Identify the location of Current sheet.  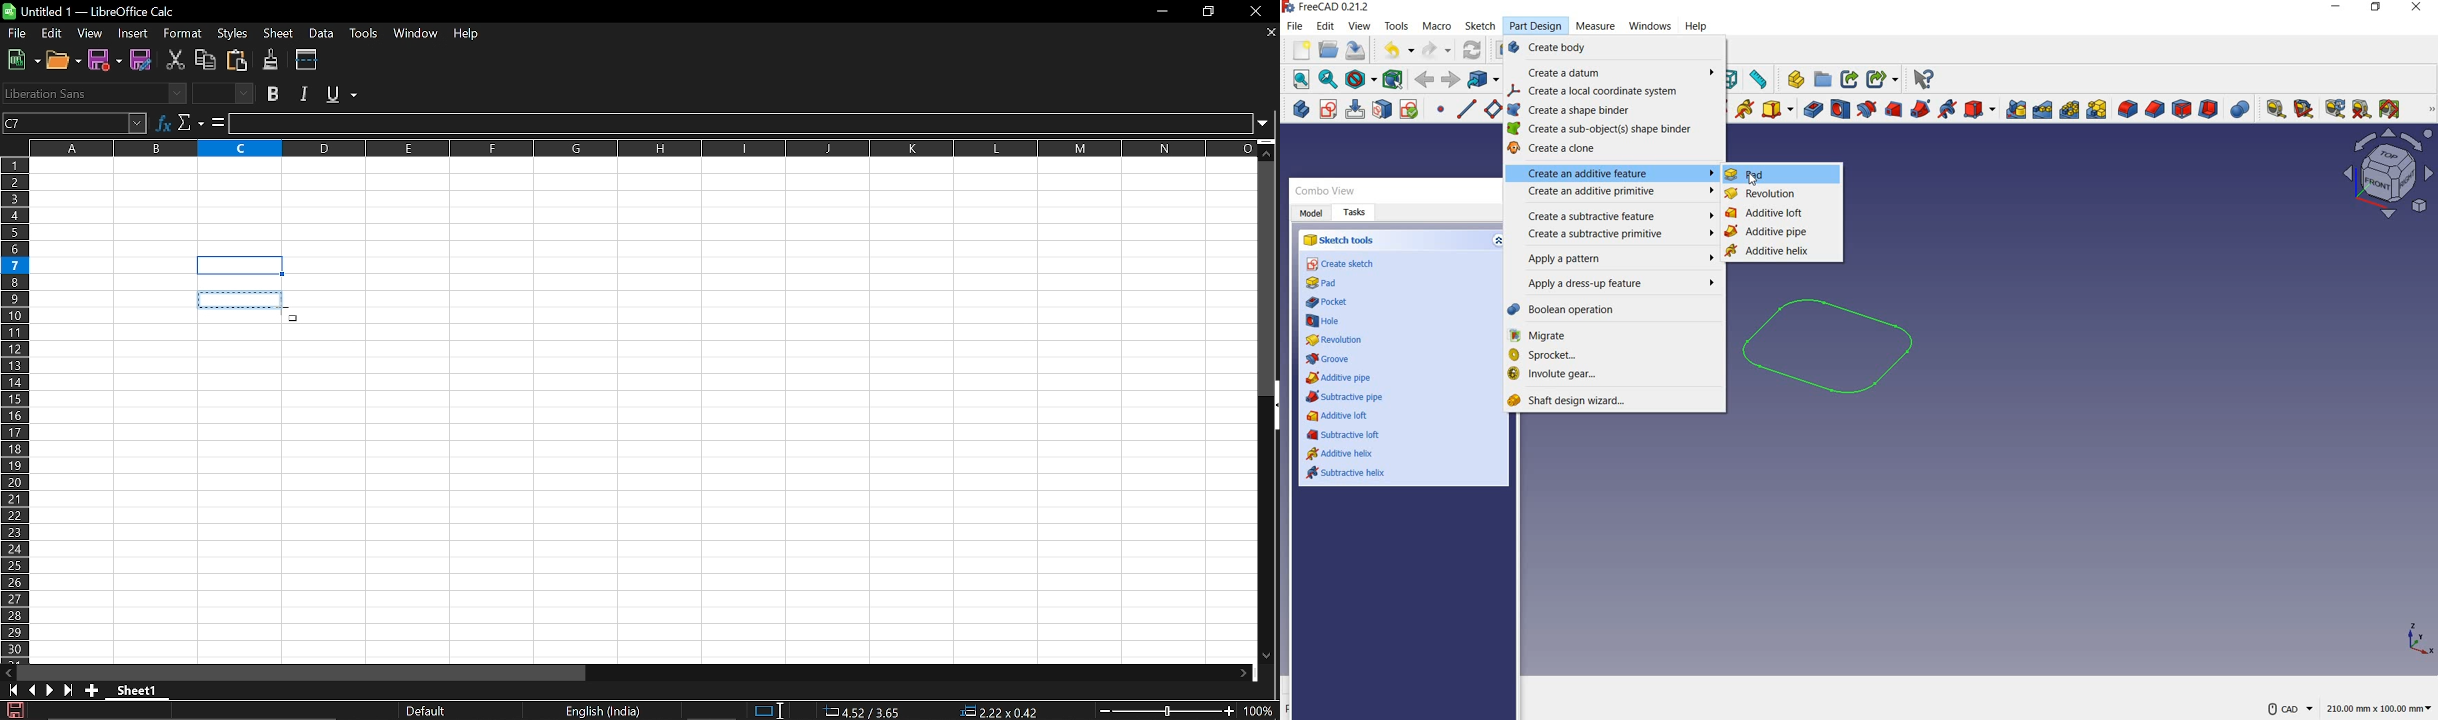
(142, 692).